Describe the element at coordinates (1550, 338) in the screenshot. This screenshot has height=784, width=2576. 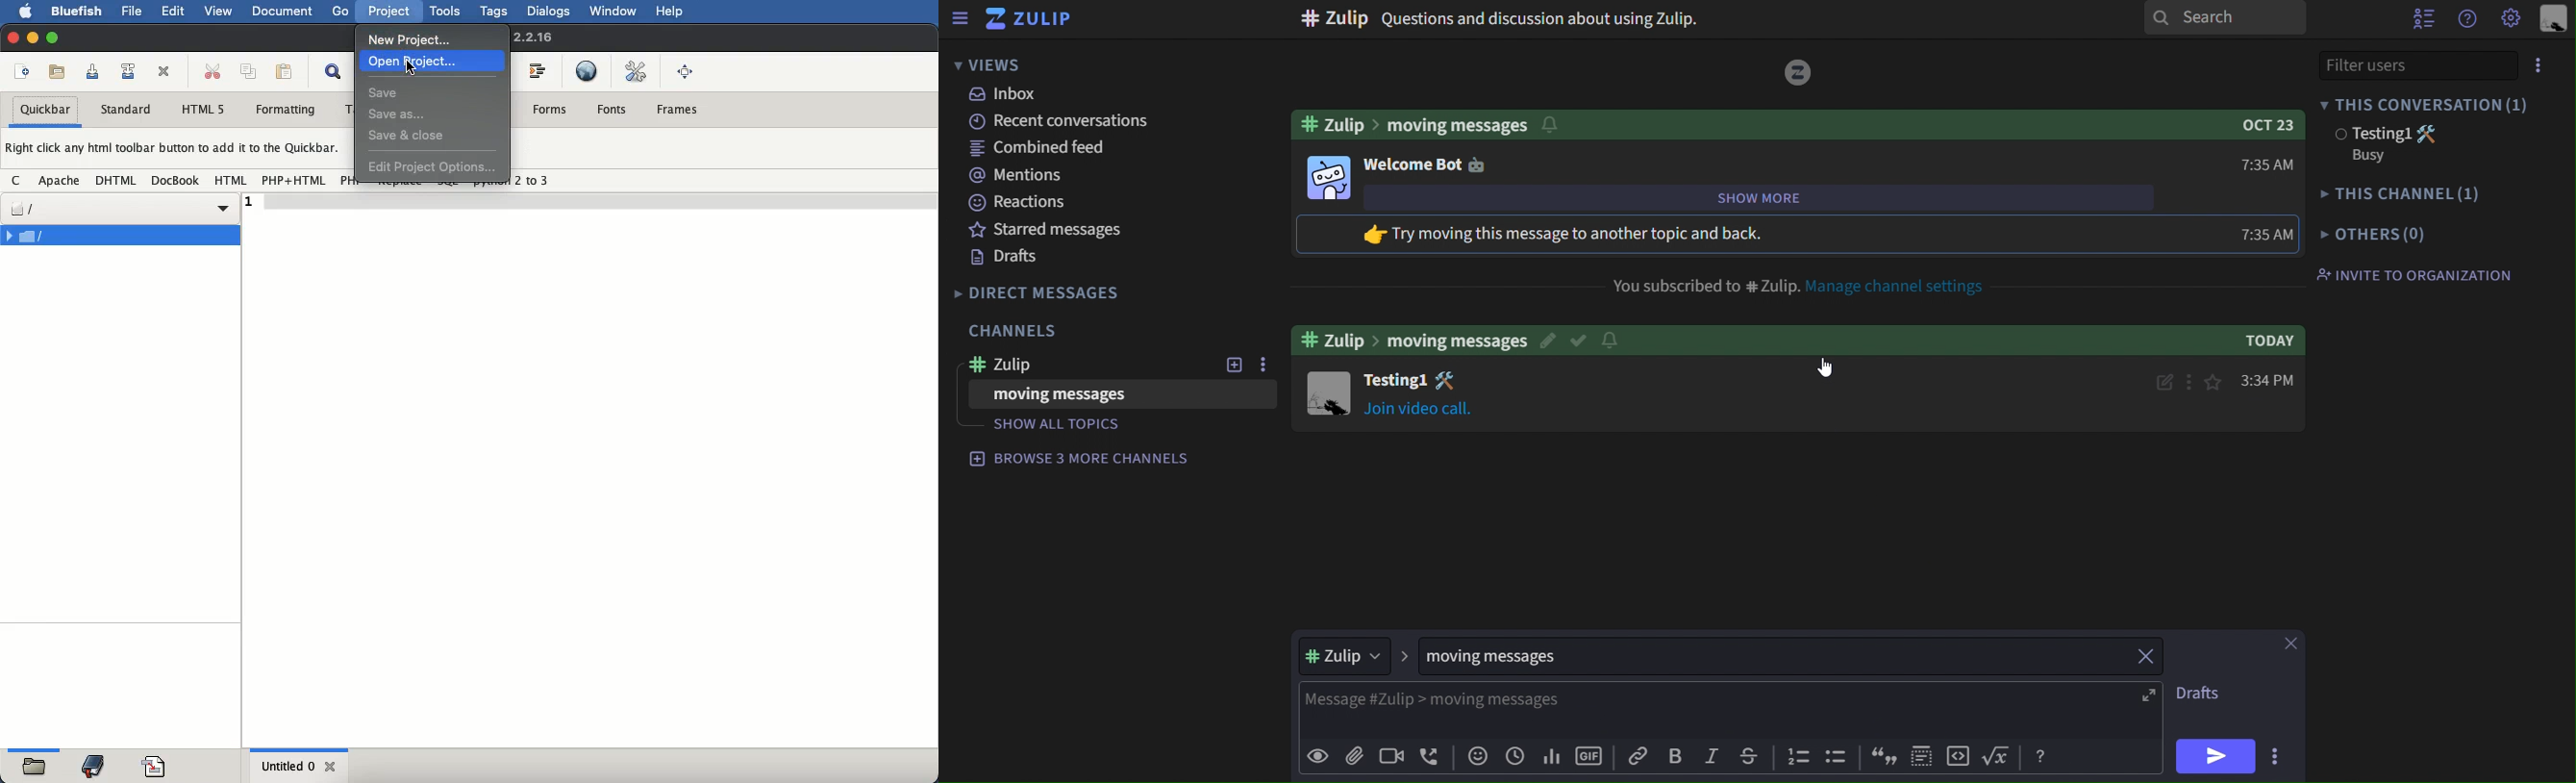
I see `edit` at that location.